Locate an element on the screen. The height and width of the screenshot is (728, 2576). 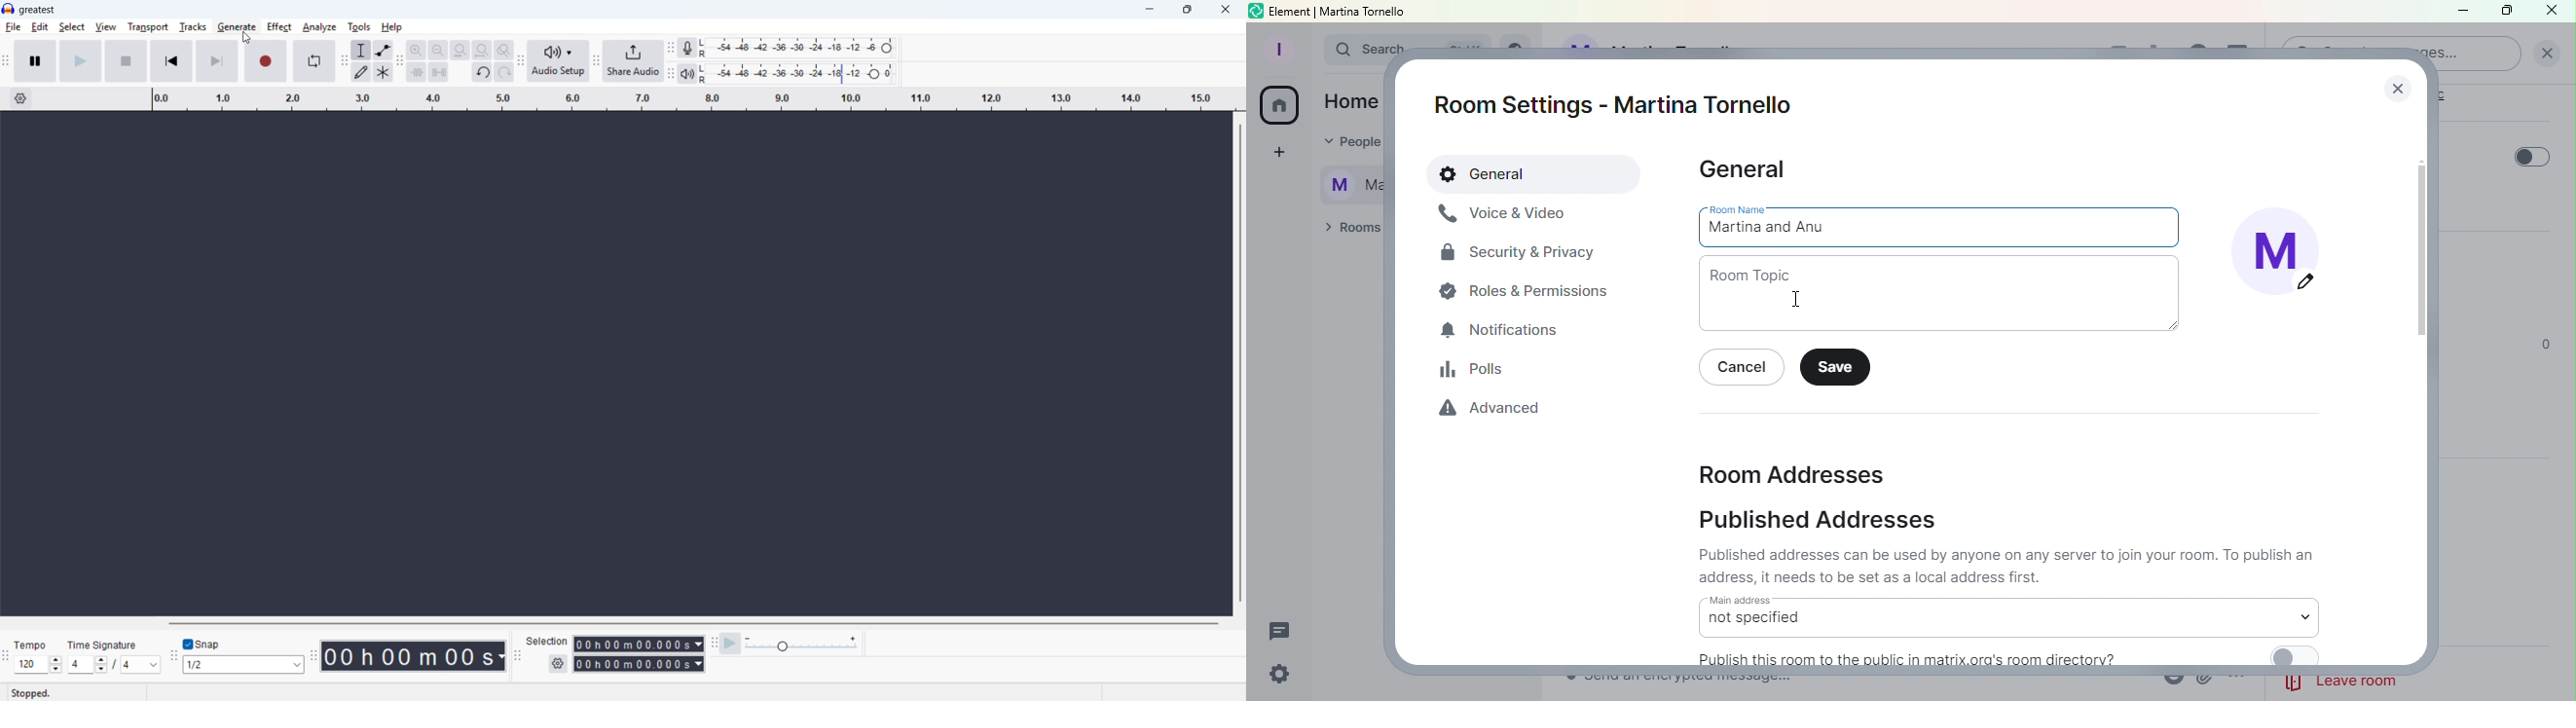
transport is located at coordinates (147, 27).